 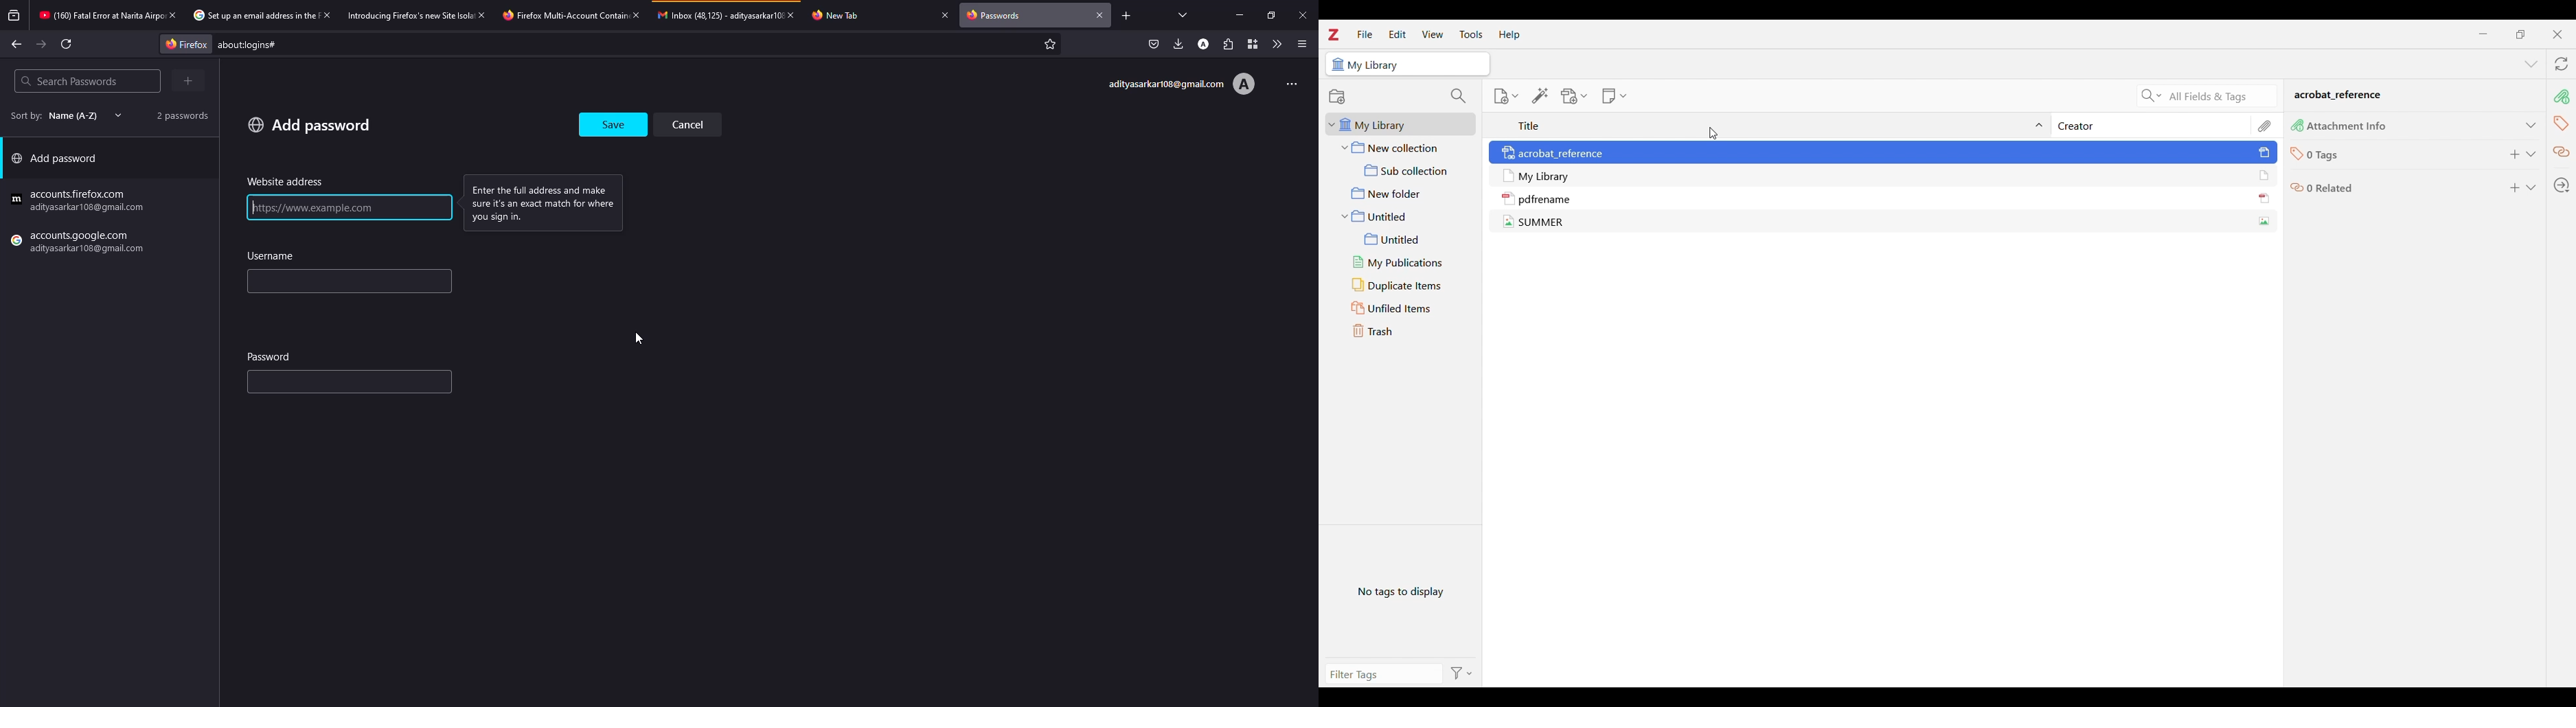 What do you see at coordinates (1302, 44) in the screenshot?
I see `menu` at bounding box center [1302, 44].